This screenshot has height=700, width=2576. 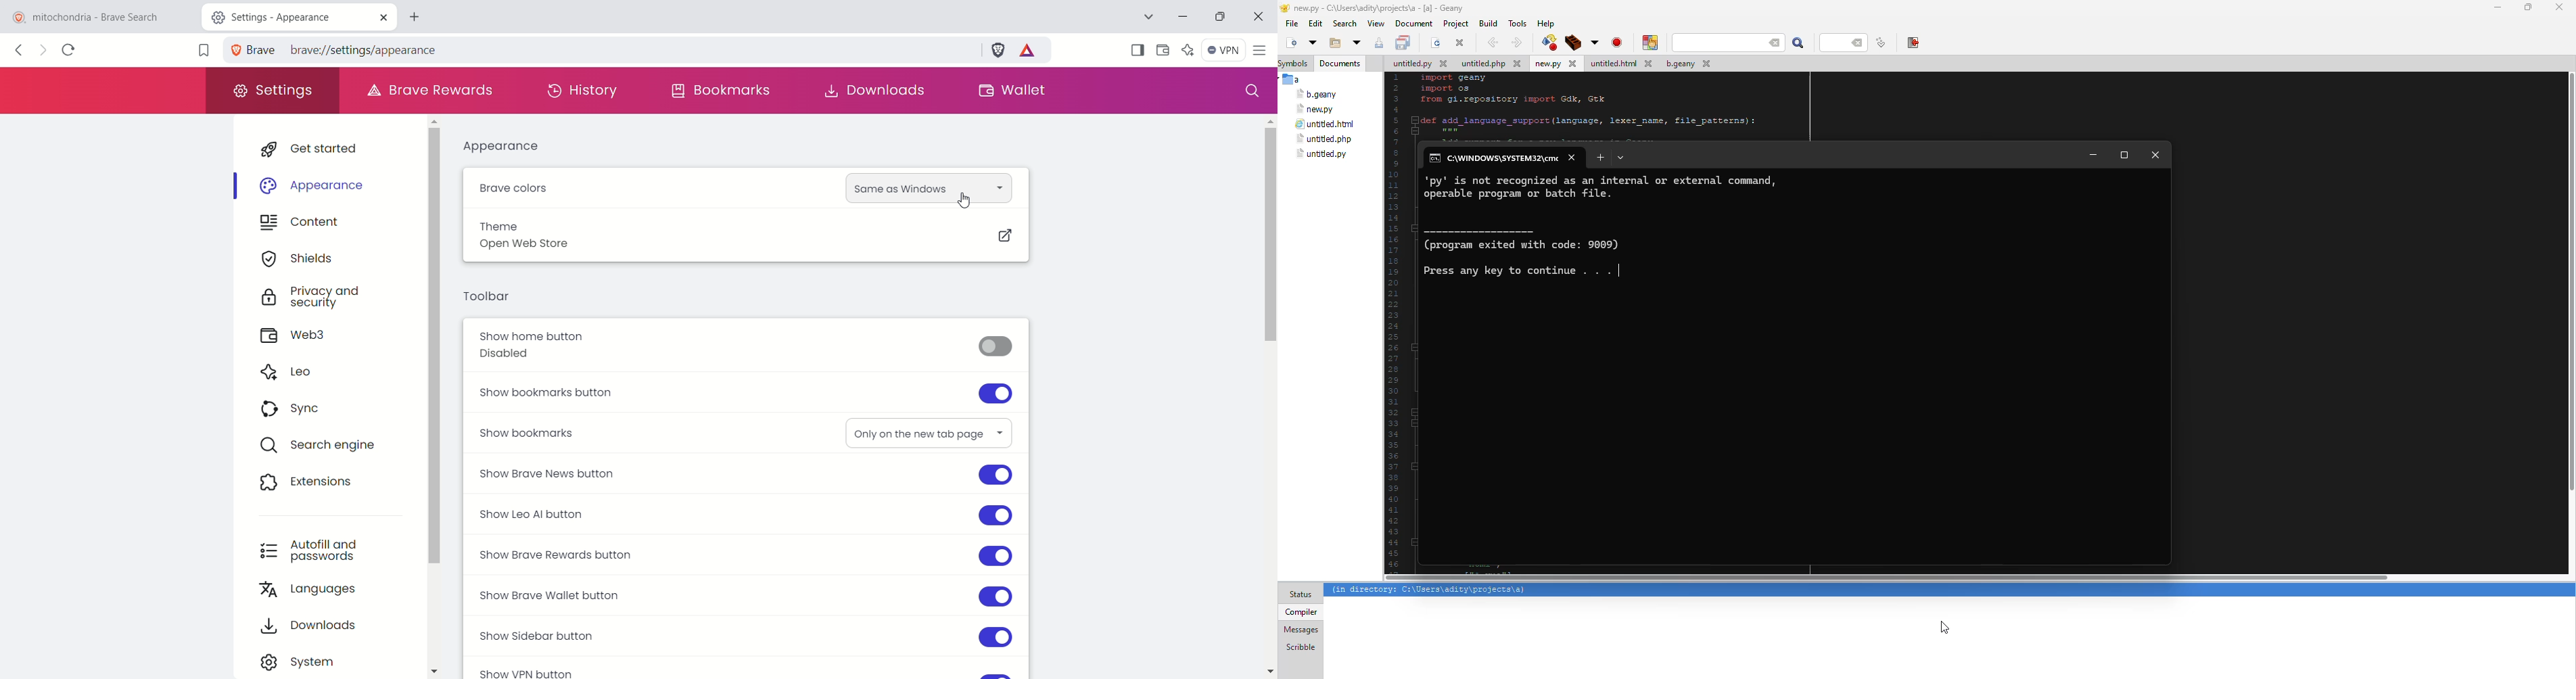 I want to click on show bookmarks, so click(x=539, y=435).